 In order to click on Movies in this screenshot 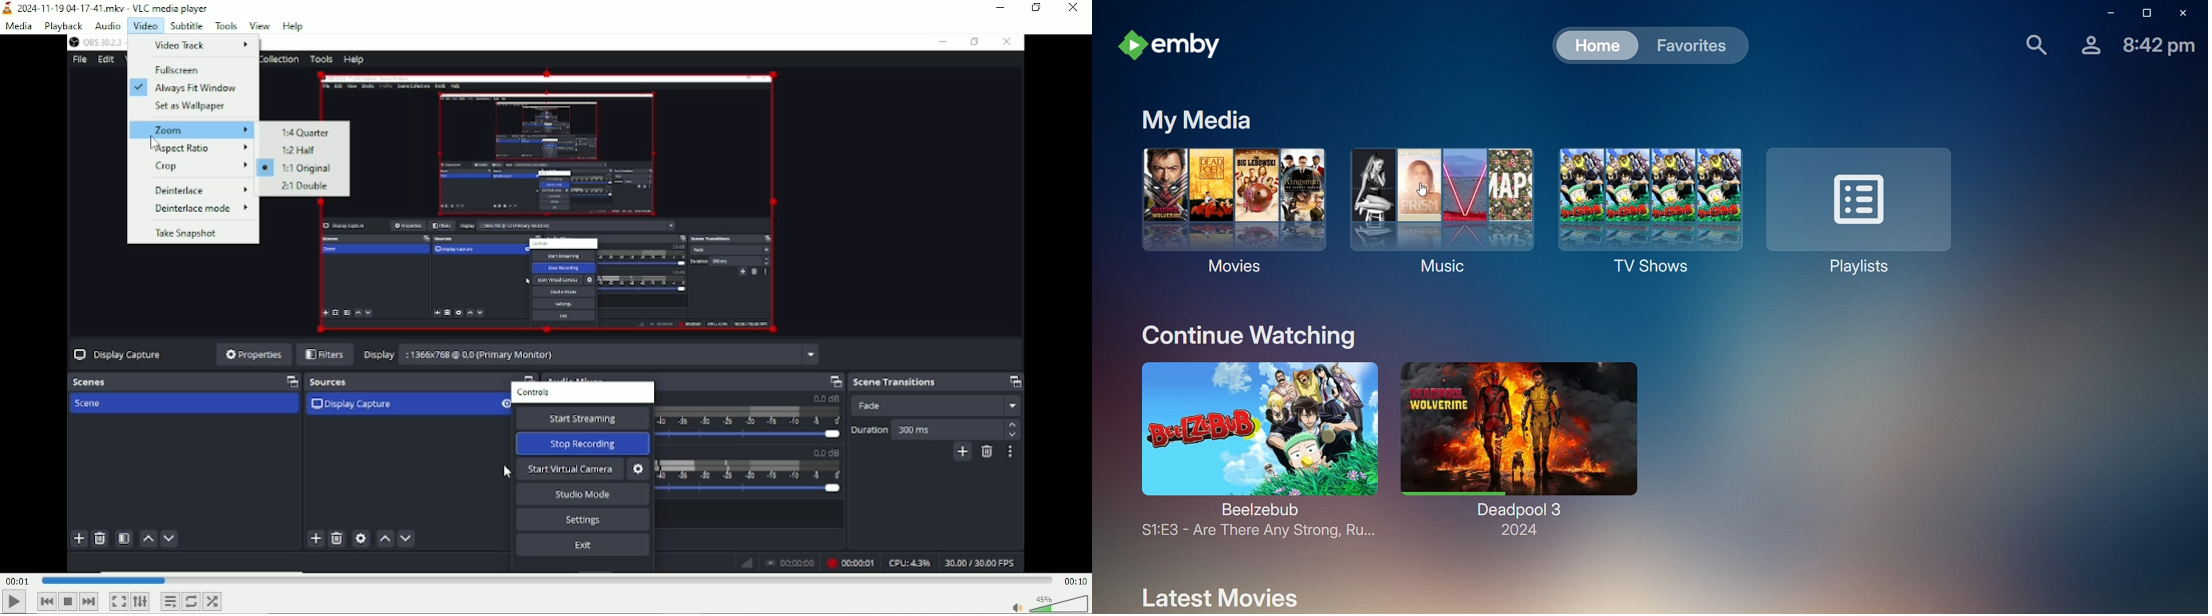, I will do `click(1223, 212)`.